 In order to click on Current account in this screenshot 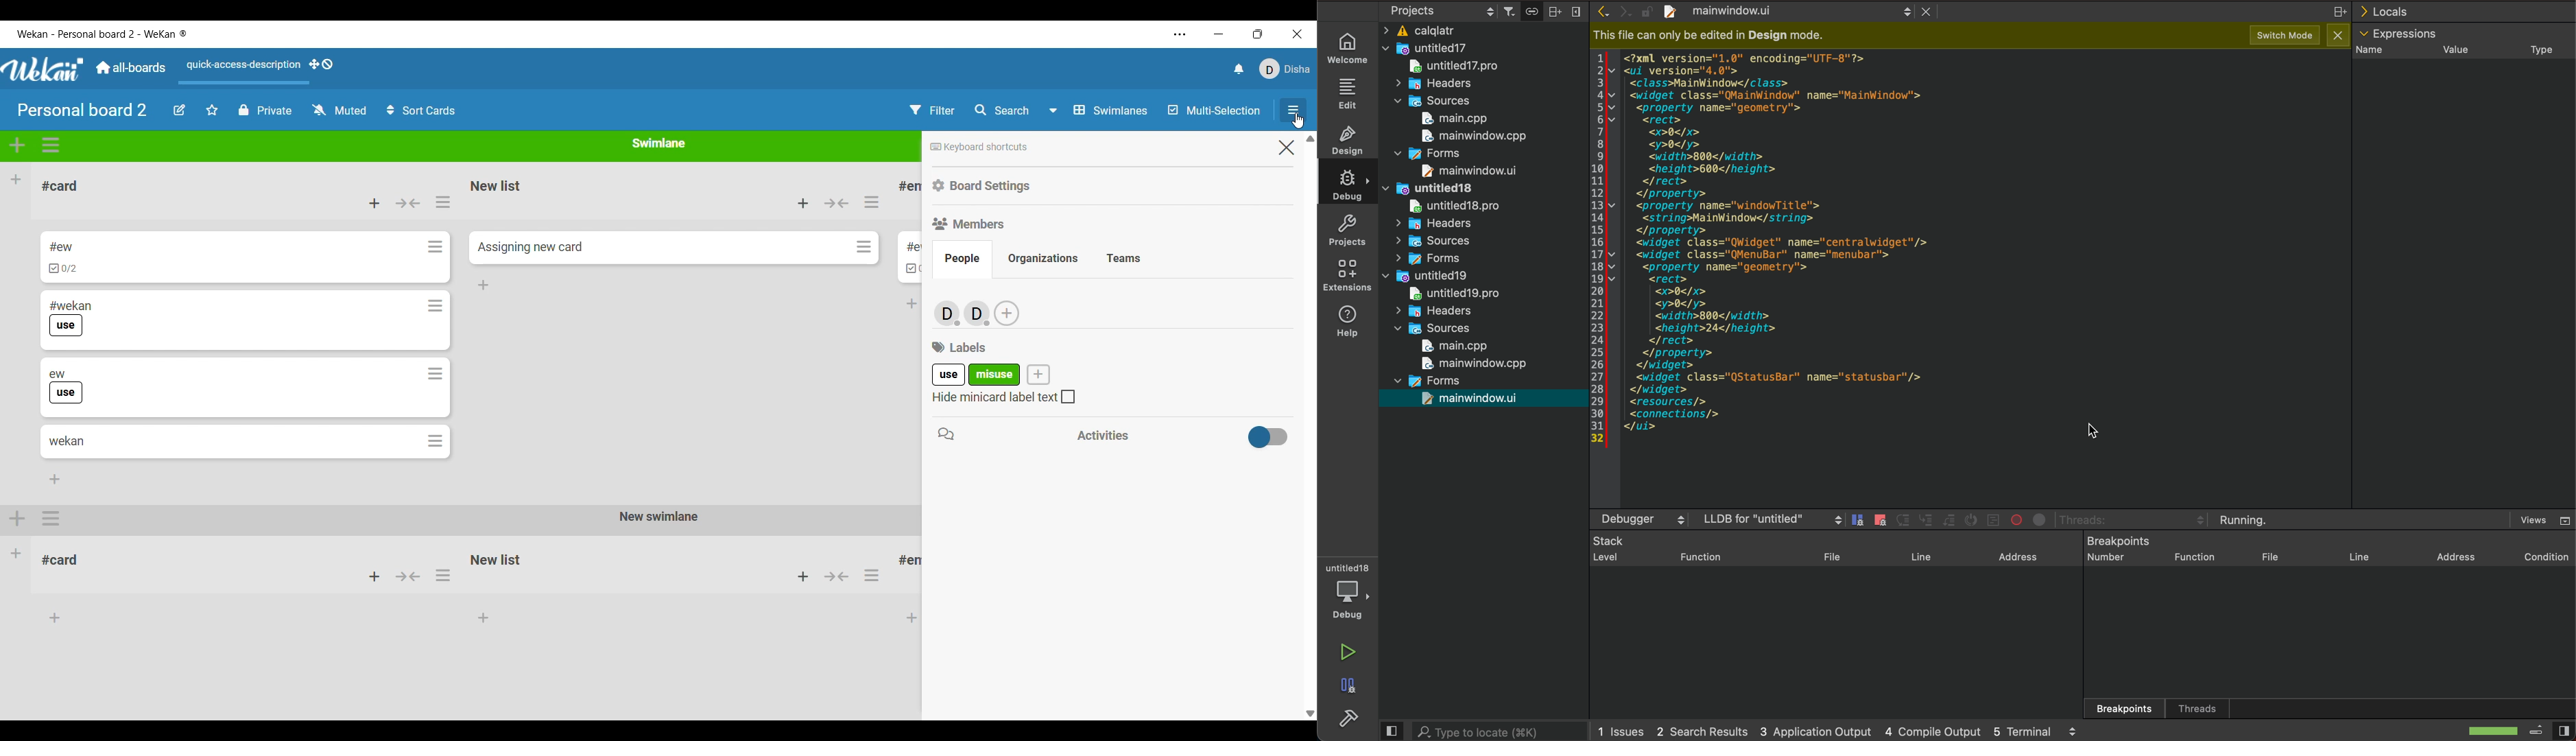, I will do `click(1285, 69)`.